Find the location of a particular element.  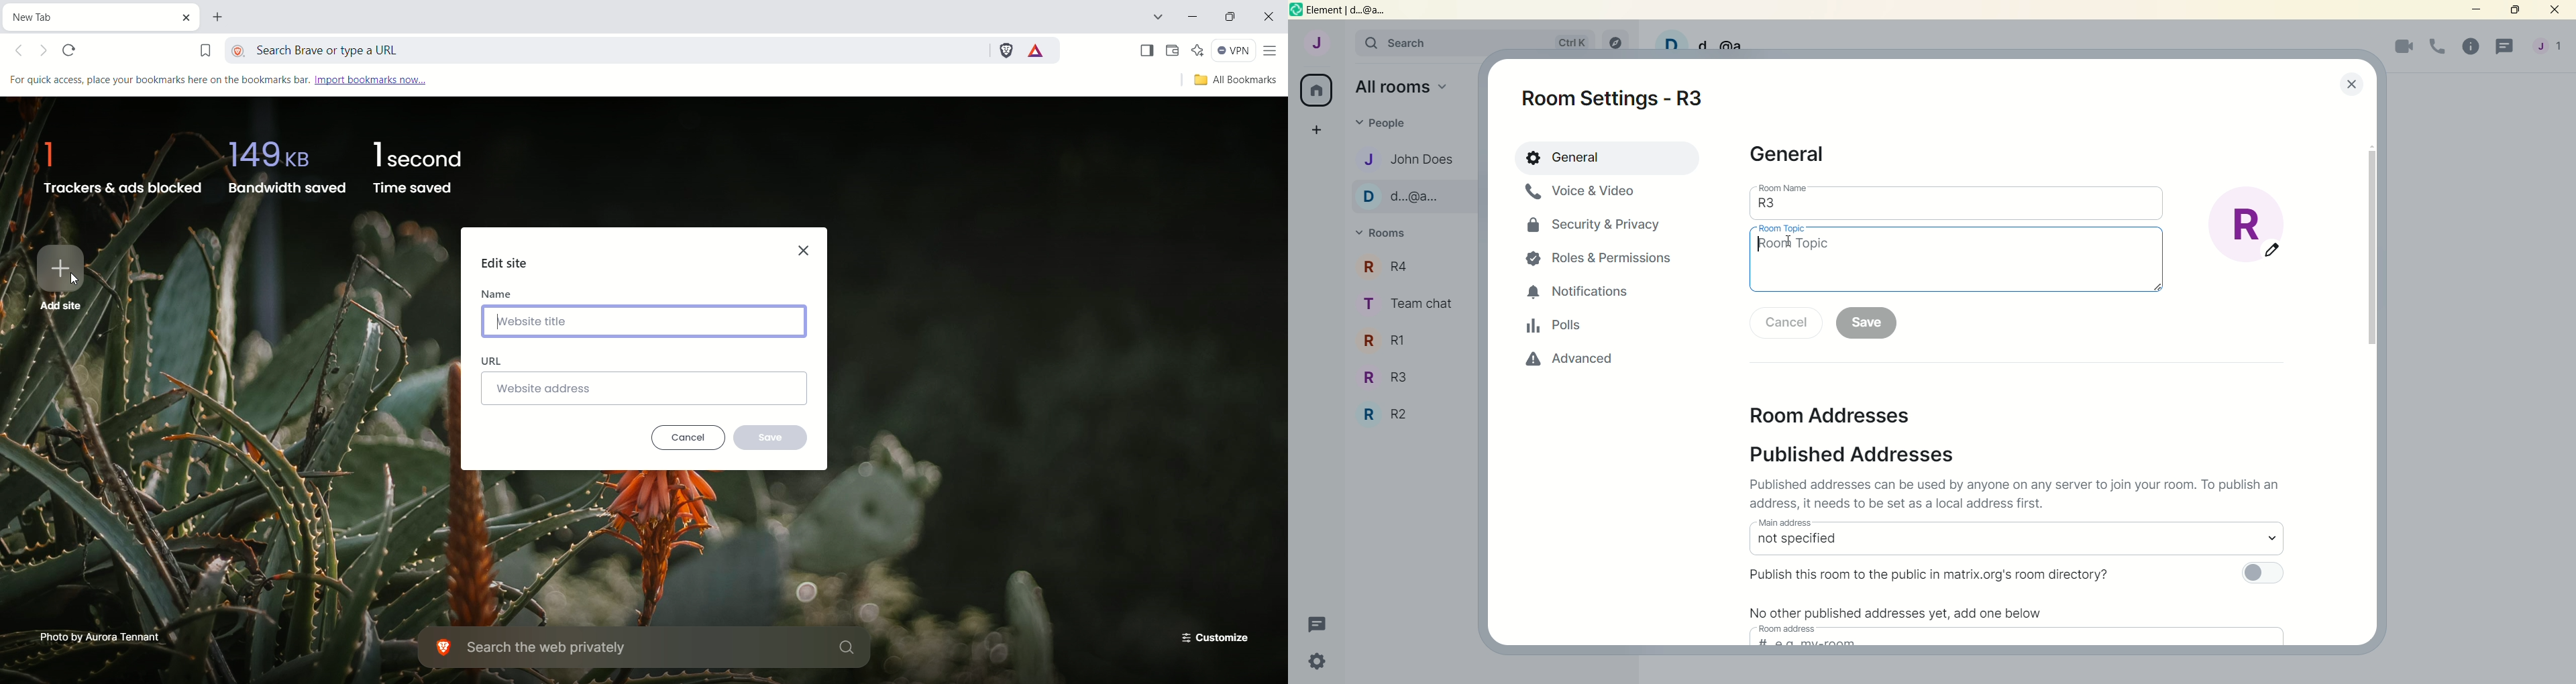

voice call is located at coordinates (2438, 46).